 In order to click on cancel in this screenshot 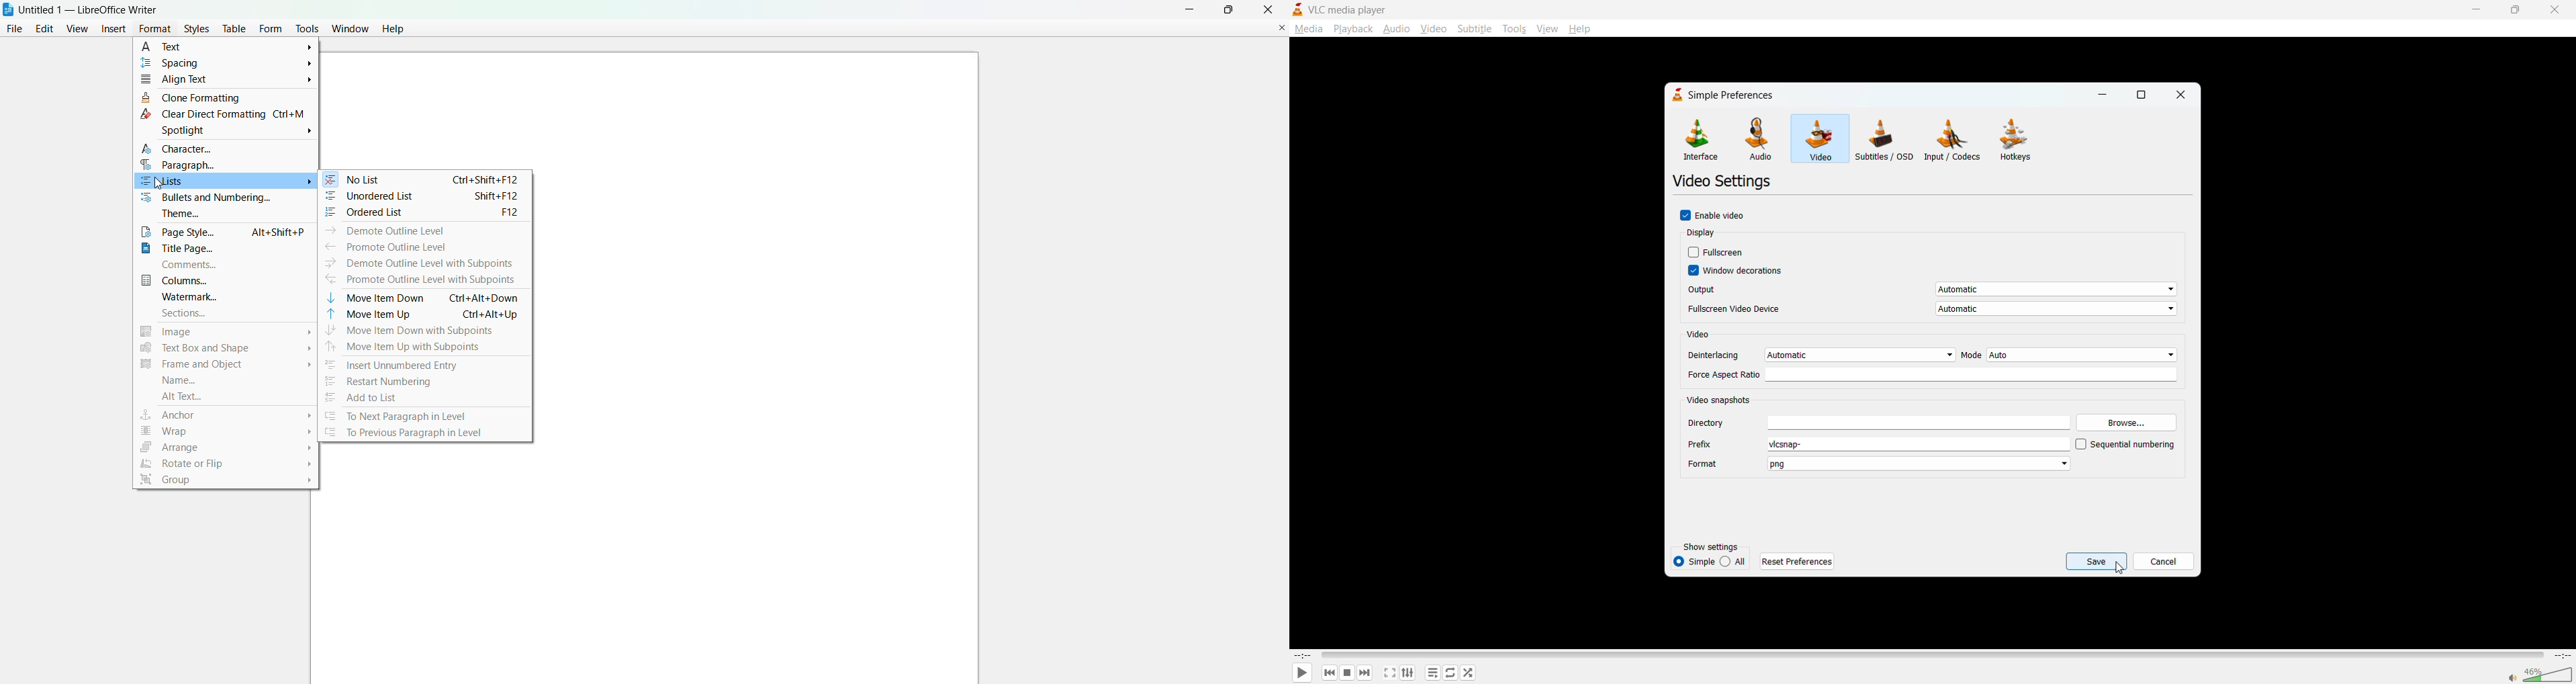, I will do `click(2163, 559)`.